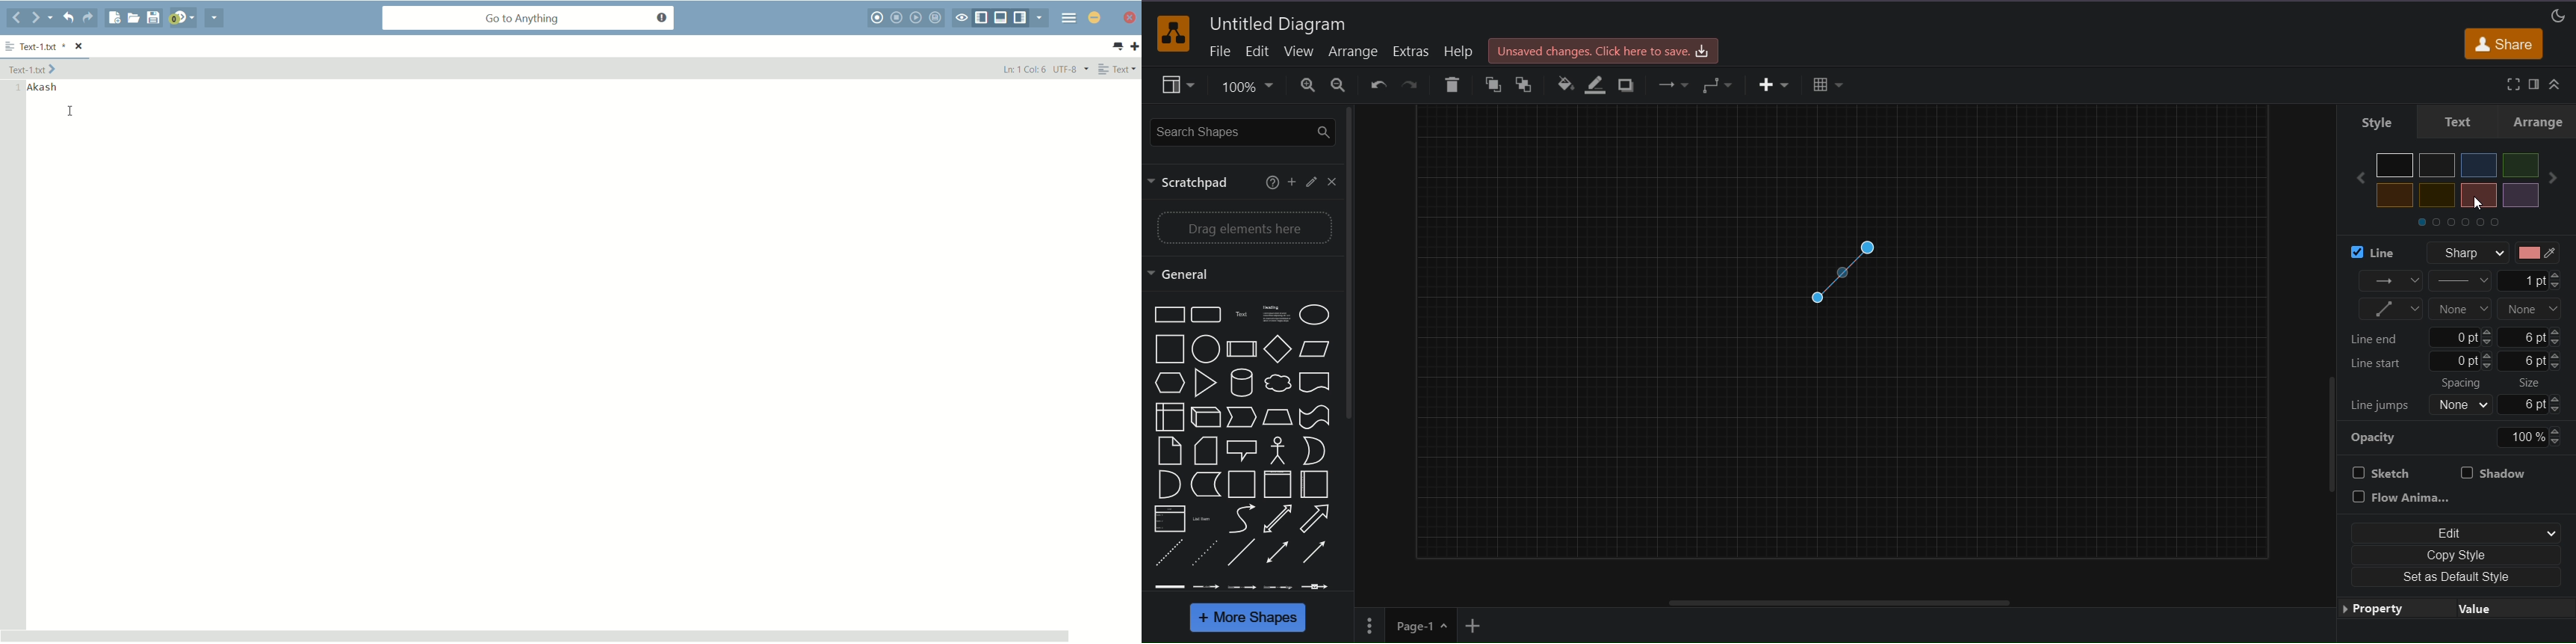  I want to click on line width, so click(2532, 280).